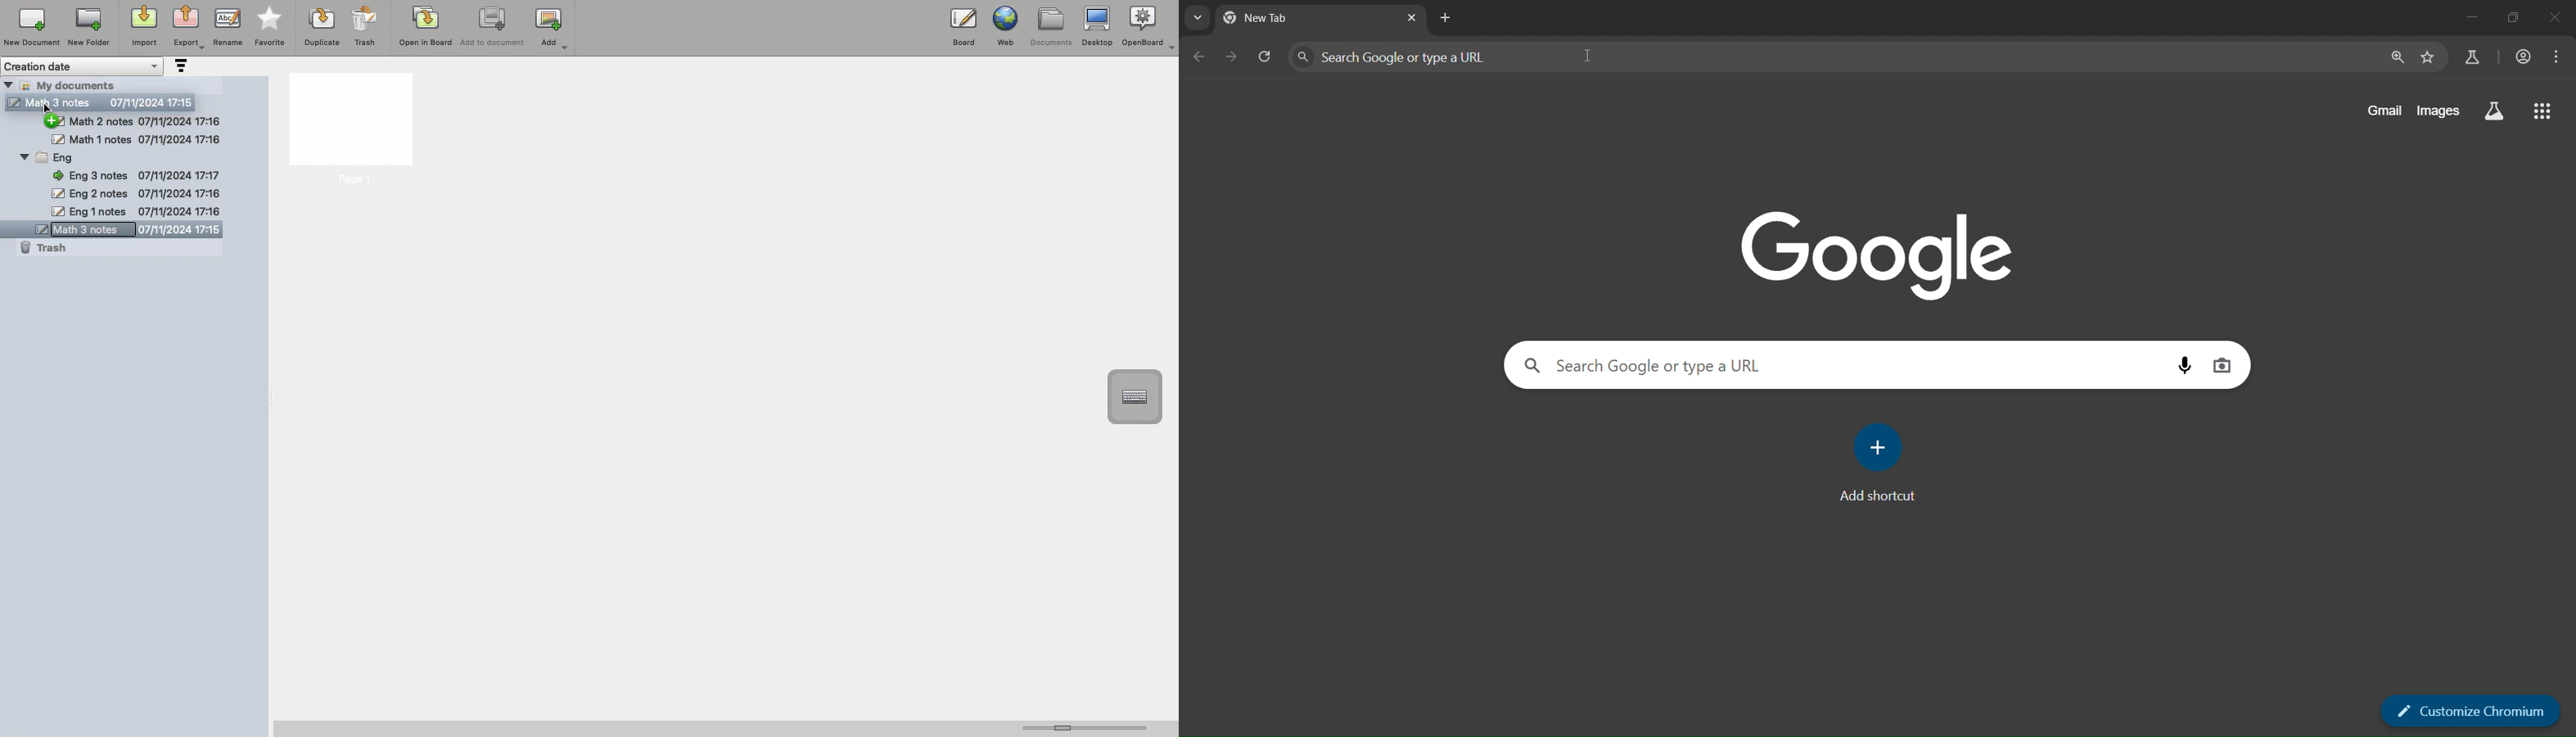  What do you see at coordinates (2559, 17) in the screenshot?
I see `close` at bounding box center [2559, 17].